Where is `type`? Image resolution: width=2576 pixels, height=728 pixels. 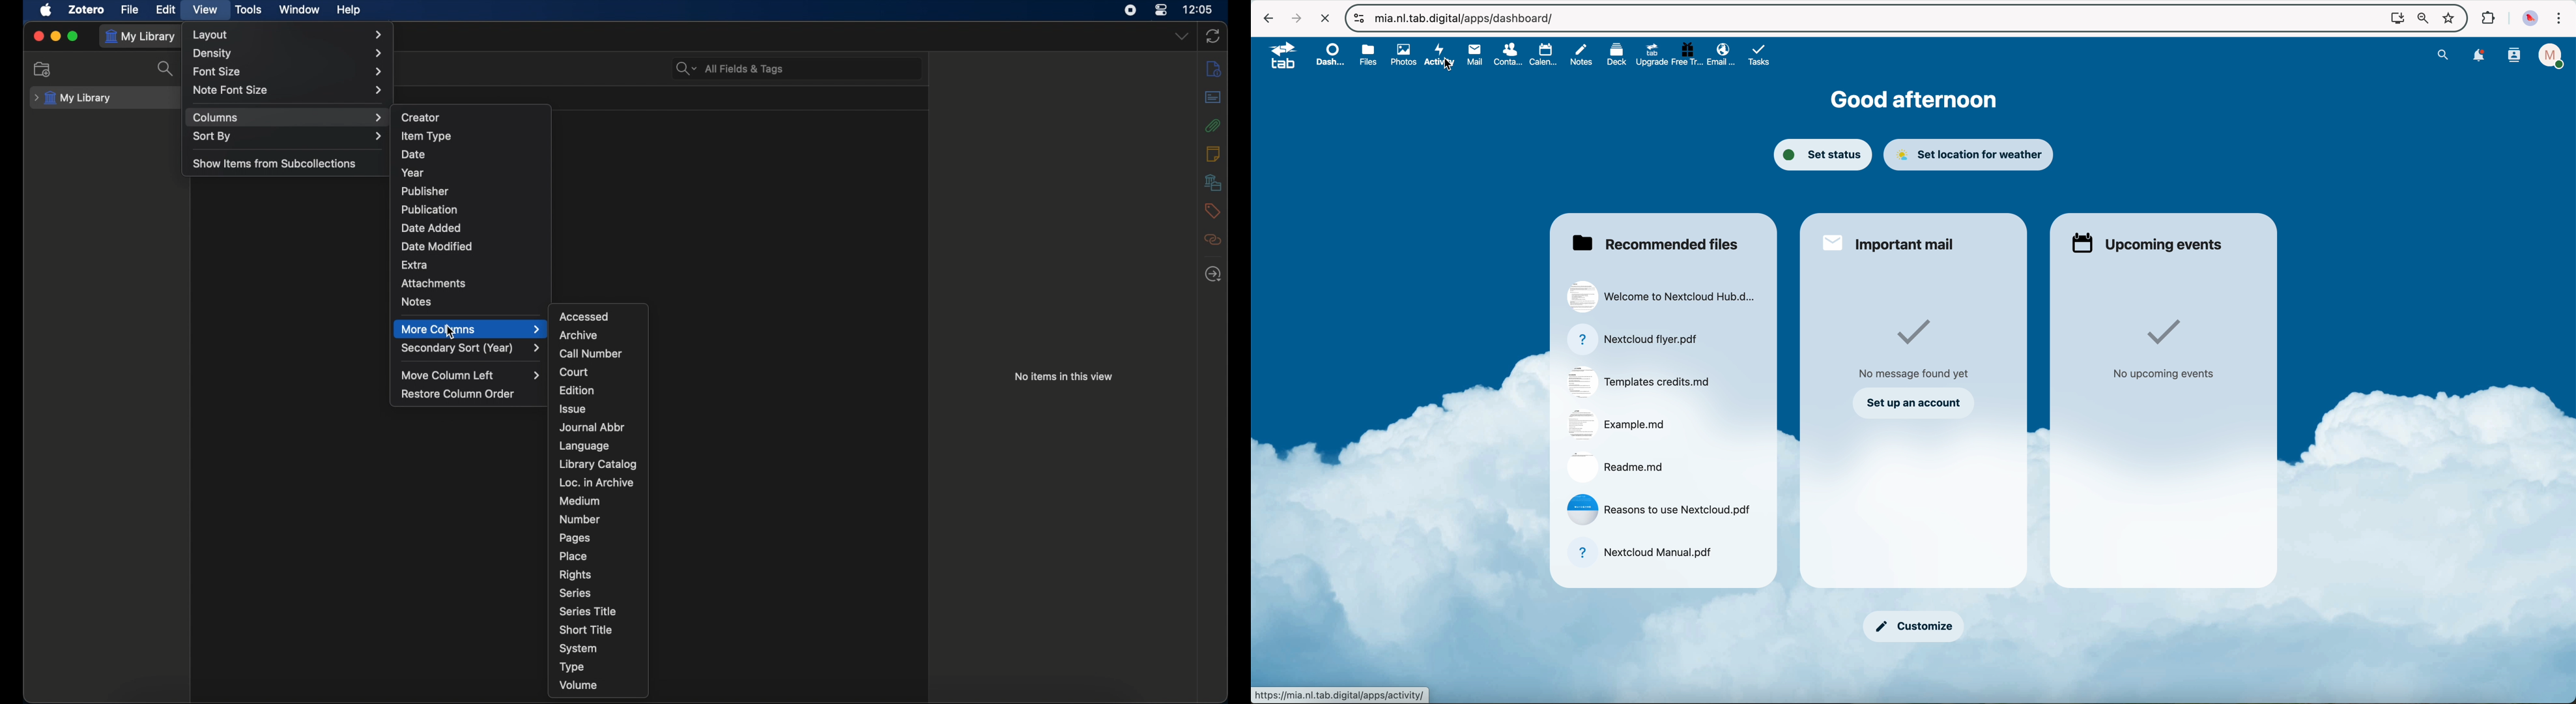
type is located at coordinates (572, 667).